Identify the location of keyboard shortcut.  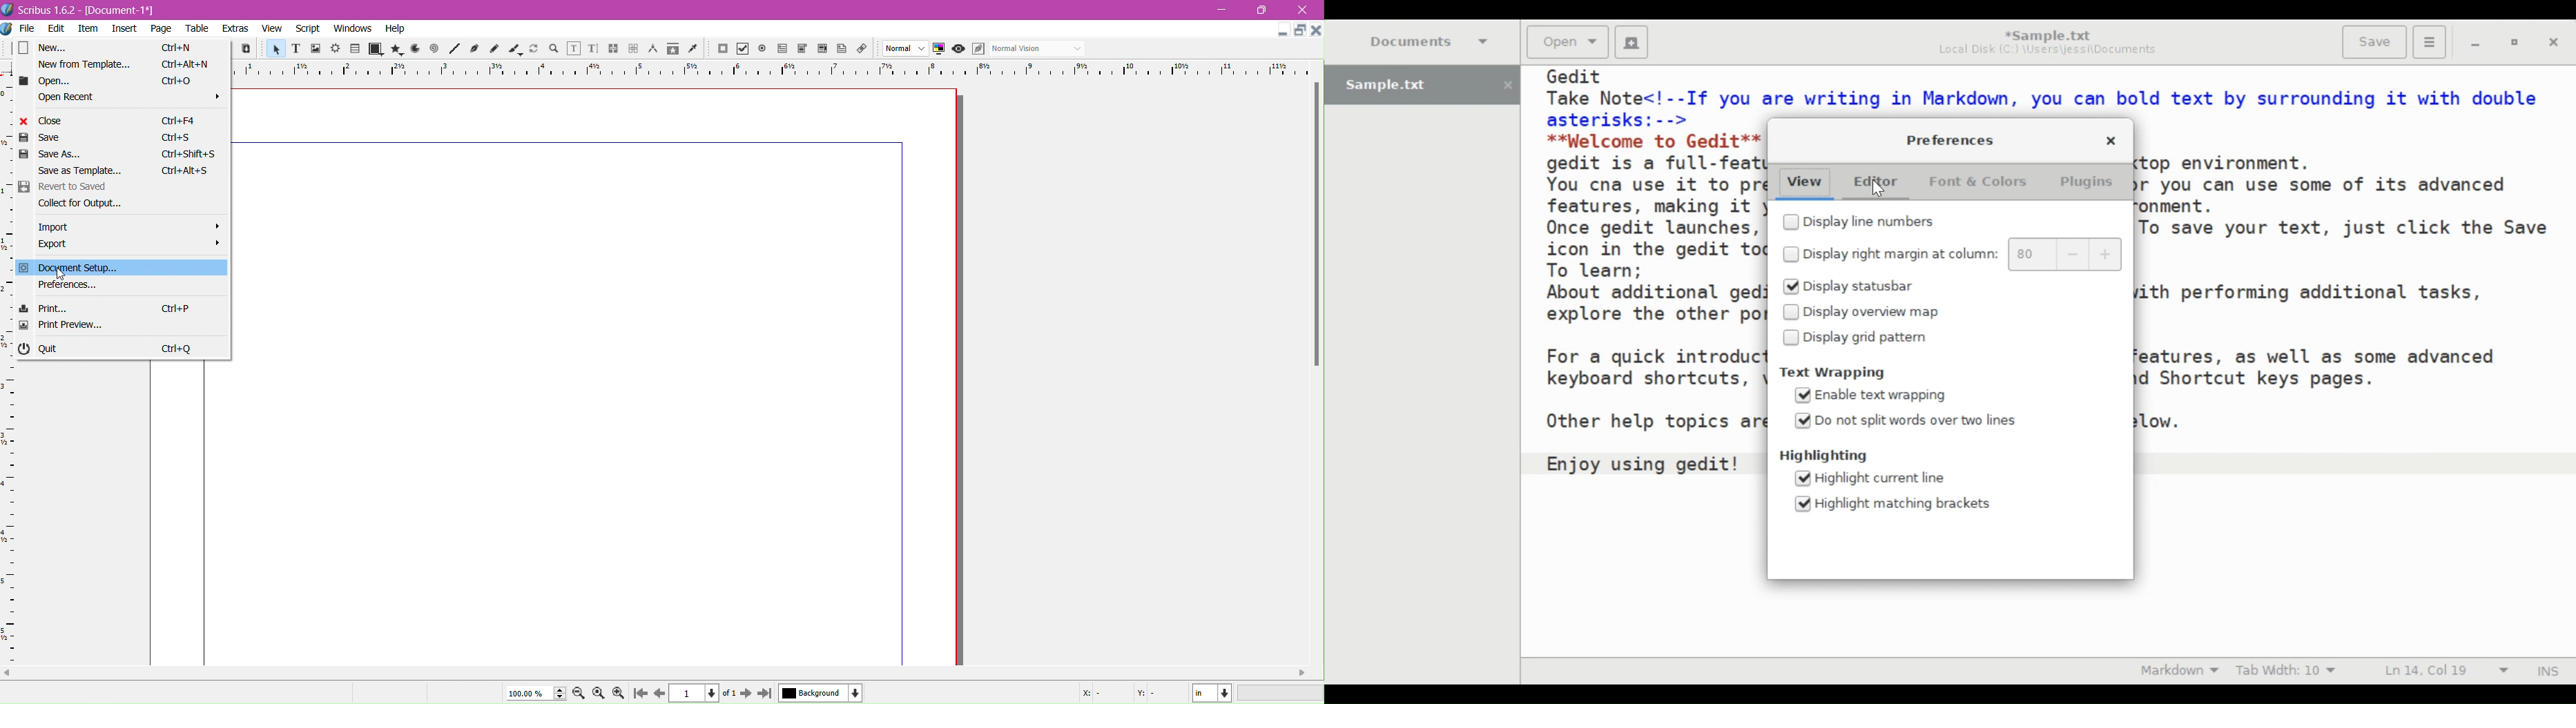
(176, 310).